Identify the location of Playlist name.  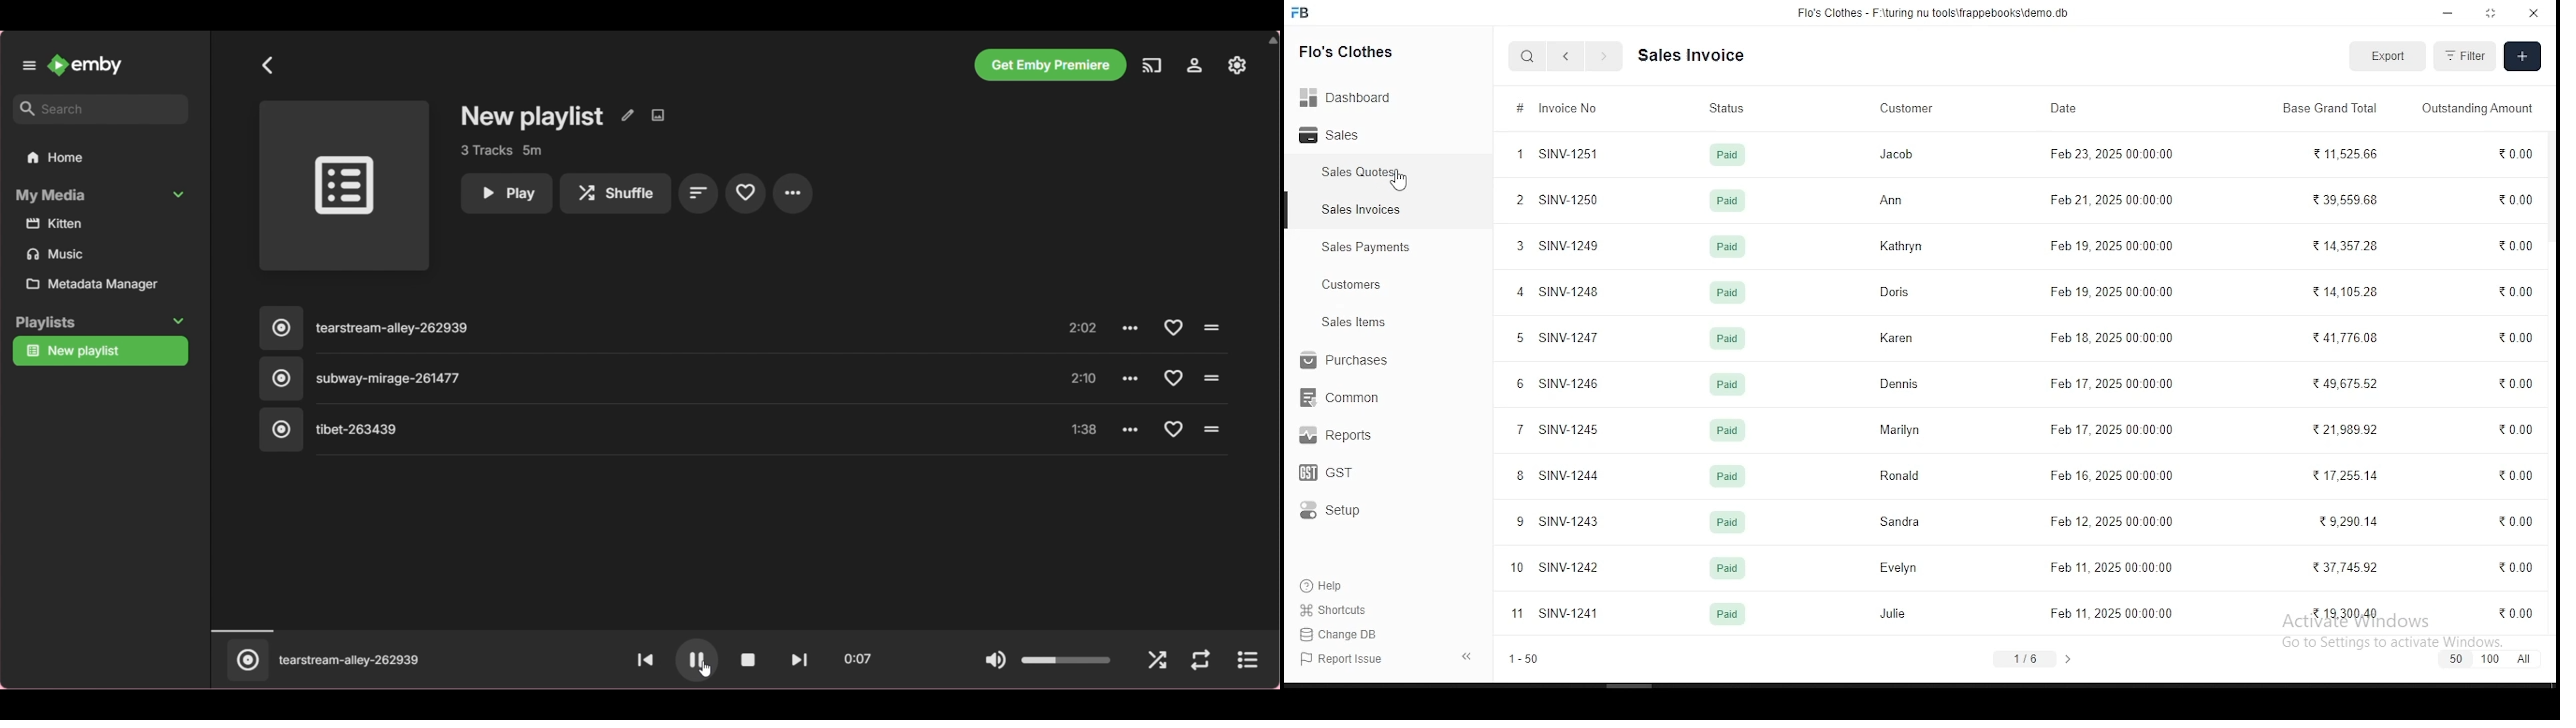
(533, 117).